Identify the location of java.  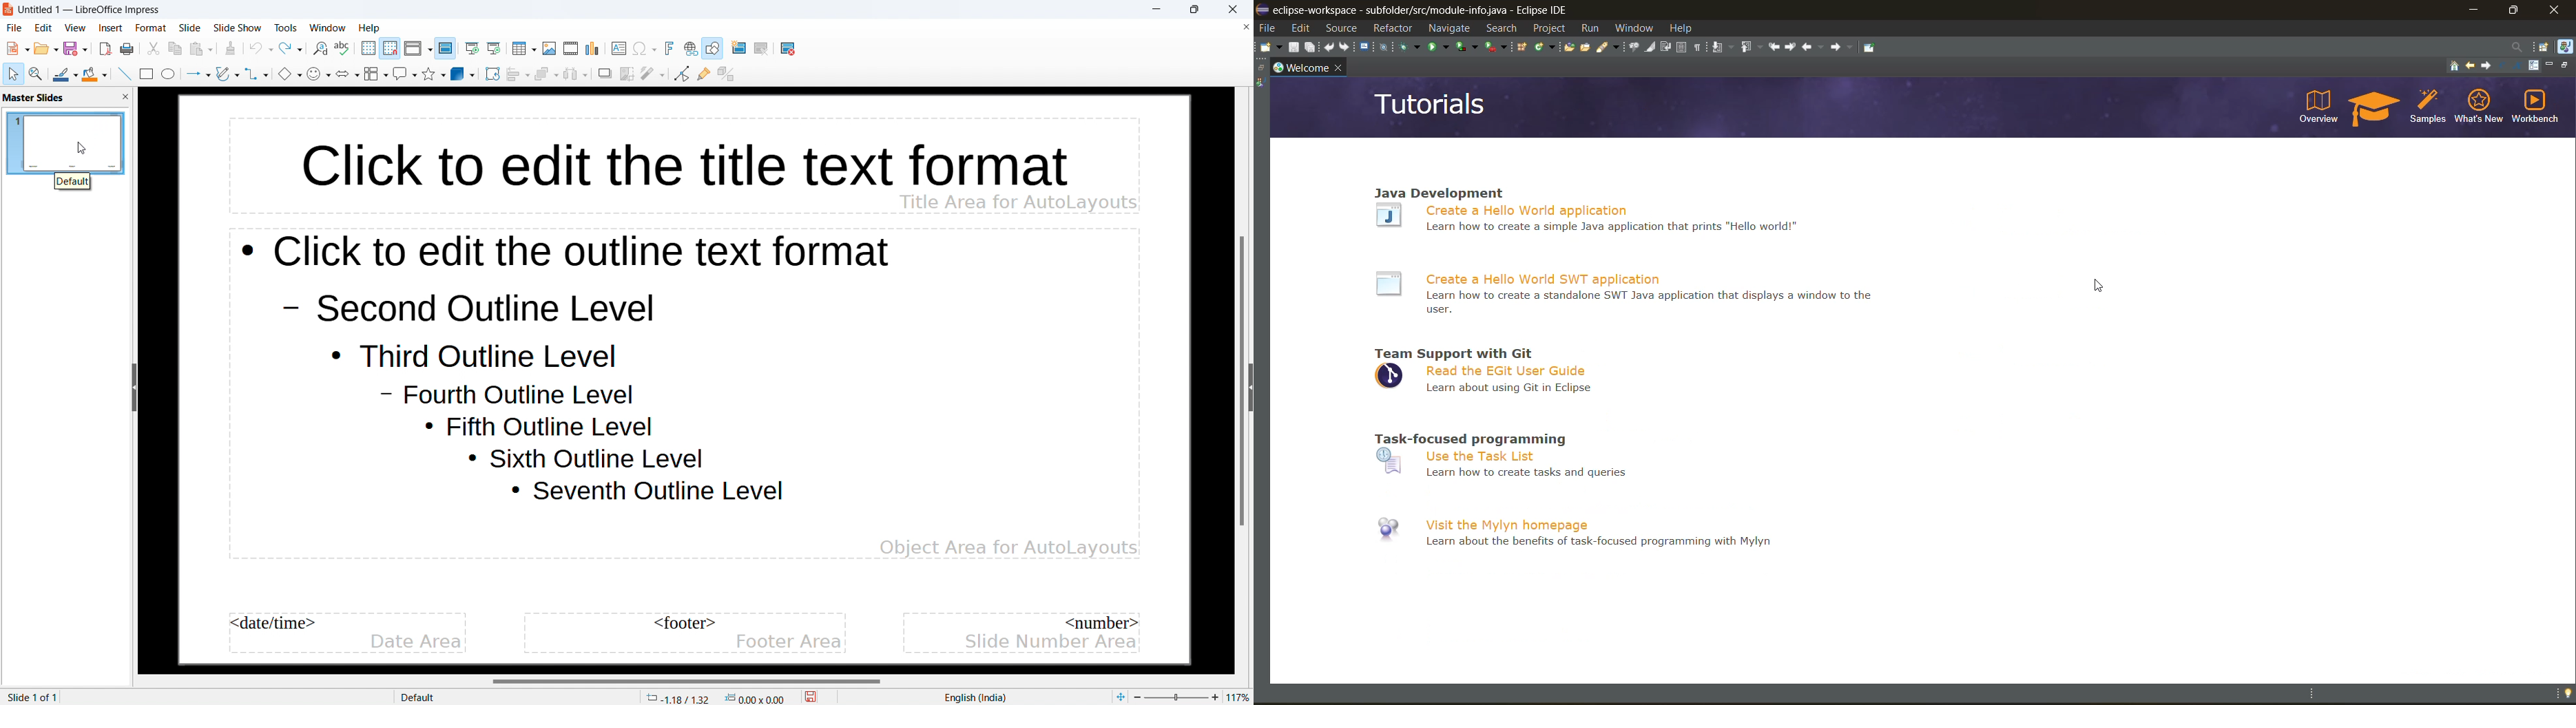
(2564, 46).